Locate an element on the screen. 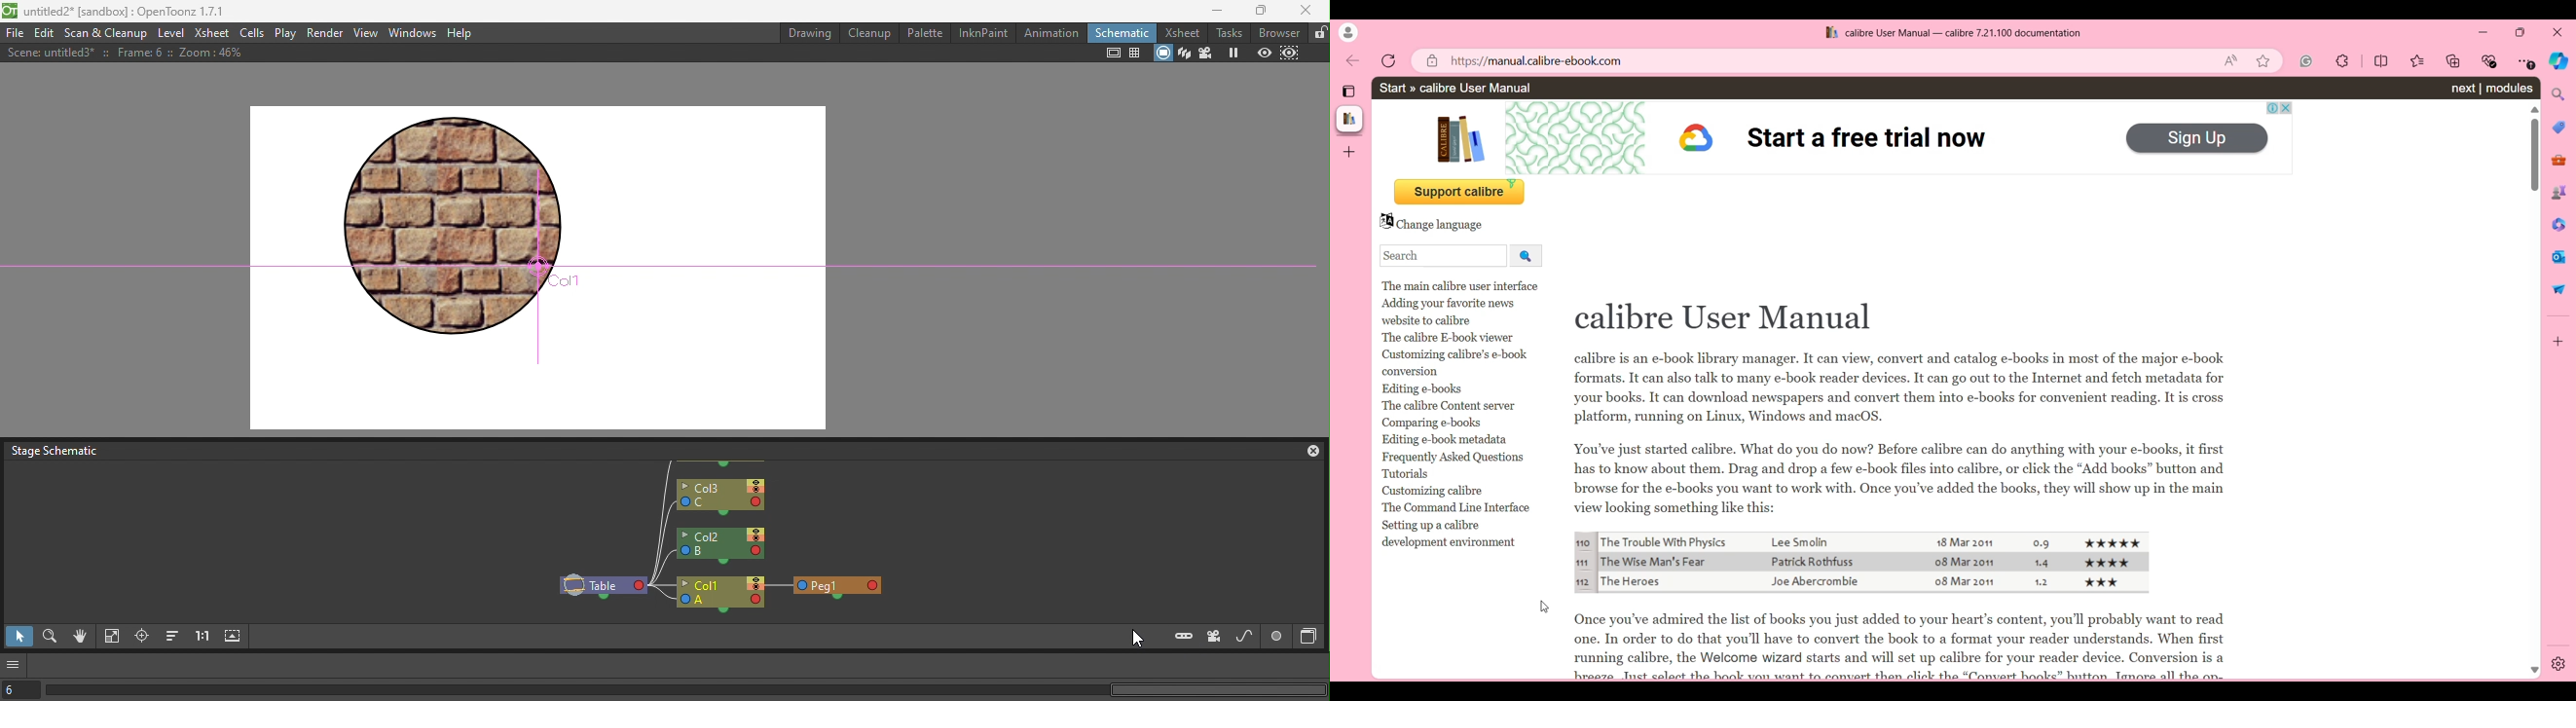 The image size is (2576, 728). Path of current page is located at coordinates (1454, 88).